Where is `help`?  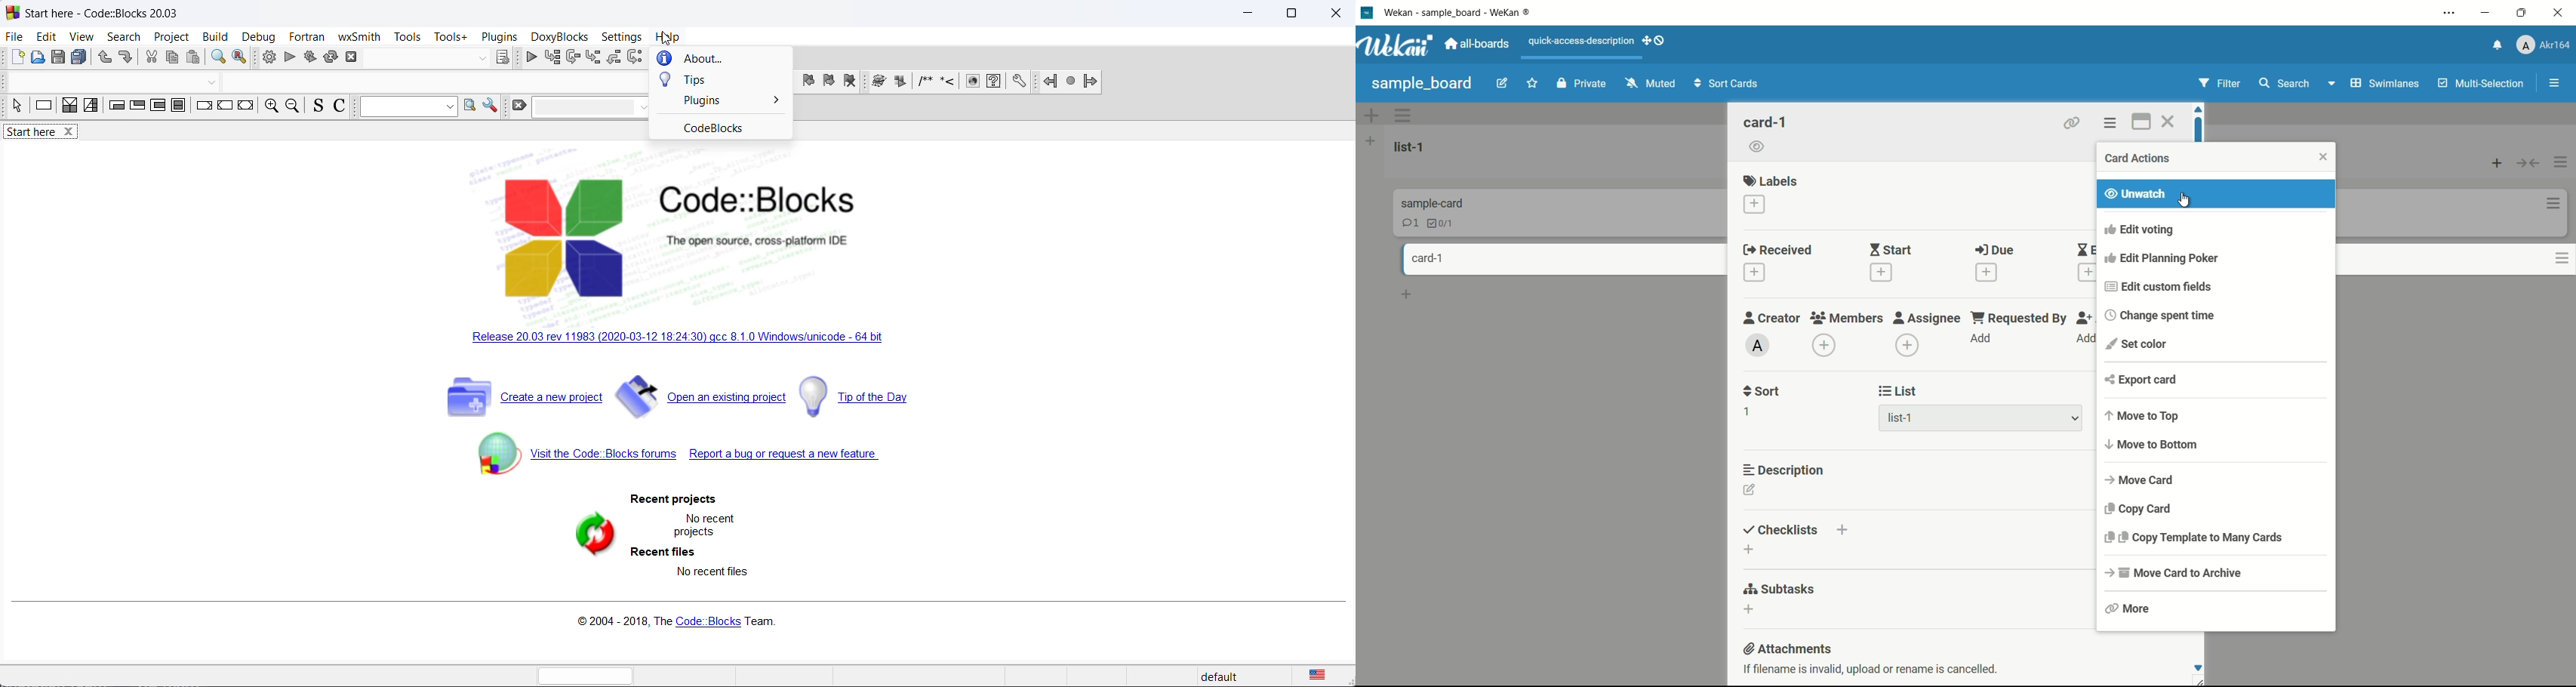 help is located at coordinates (668, 37).